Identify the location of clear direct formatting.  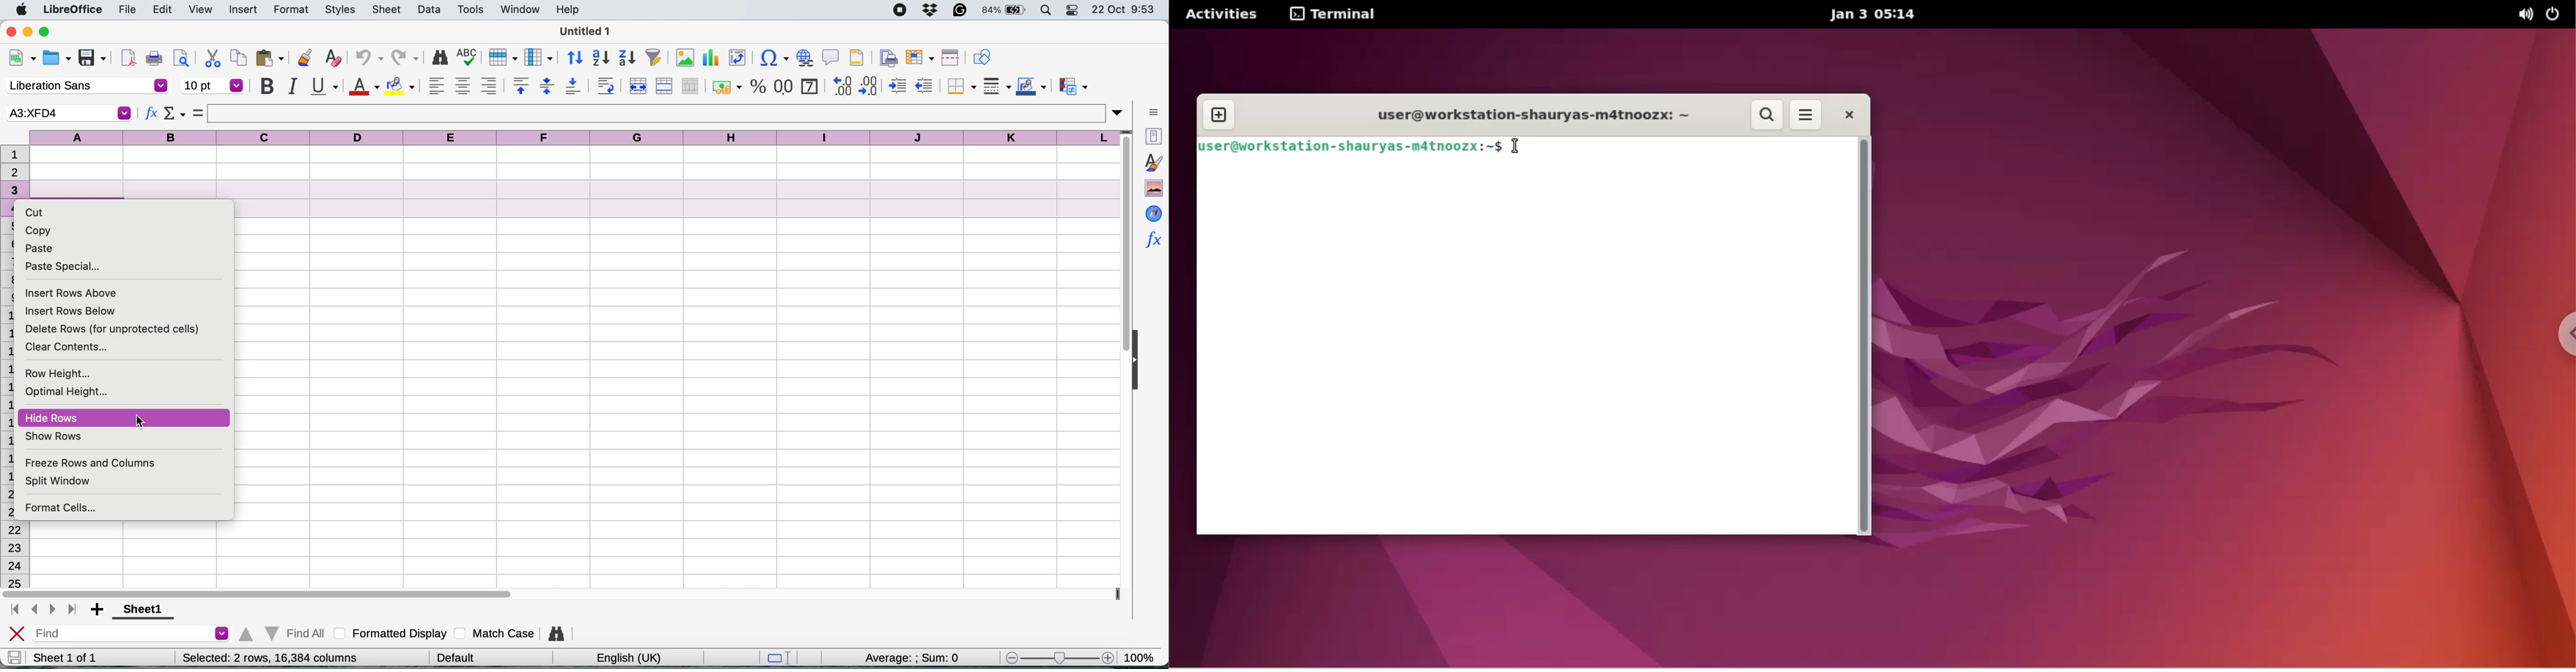
(333, 58).